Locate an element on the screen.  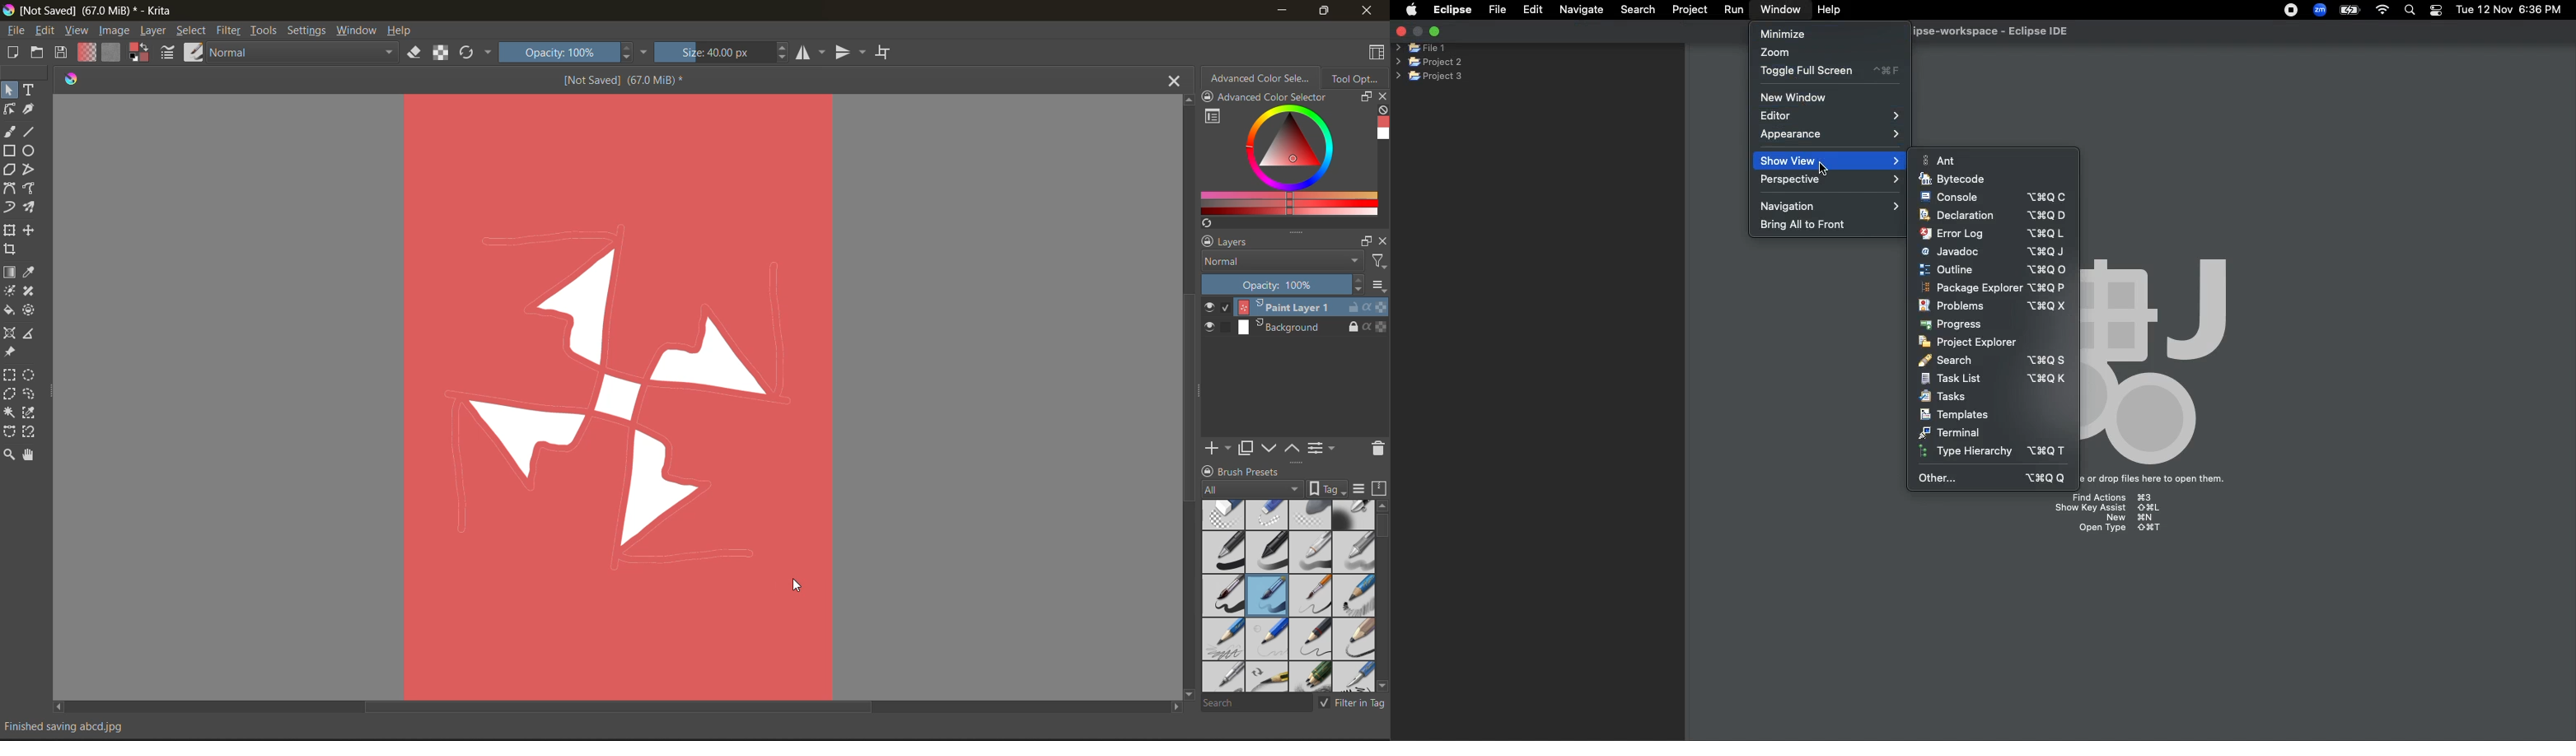
Image is located at coordinates (618, 391).